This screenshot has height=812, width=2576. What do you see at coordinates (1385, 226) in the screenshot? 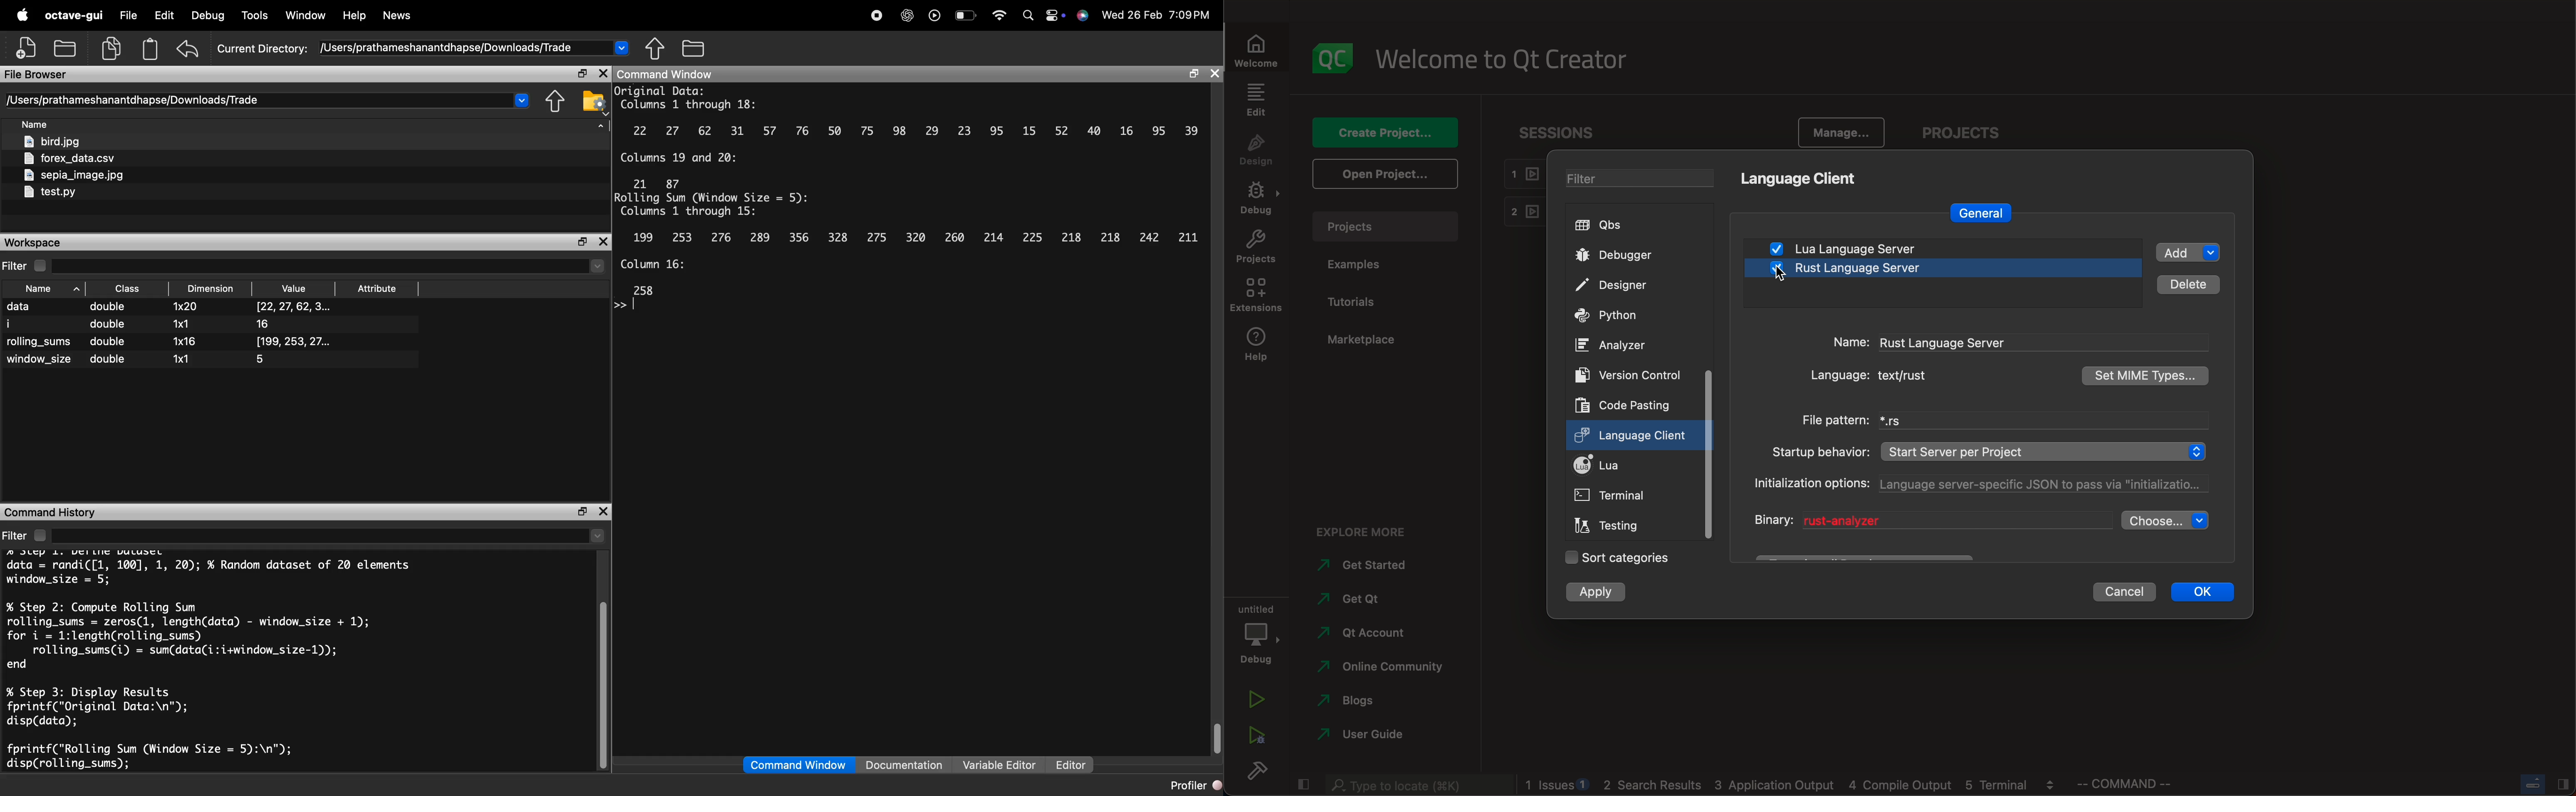
I see `projects` at bounding box center [1385, 226].